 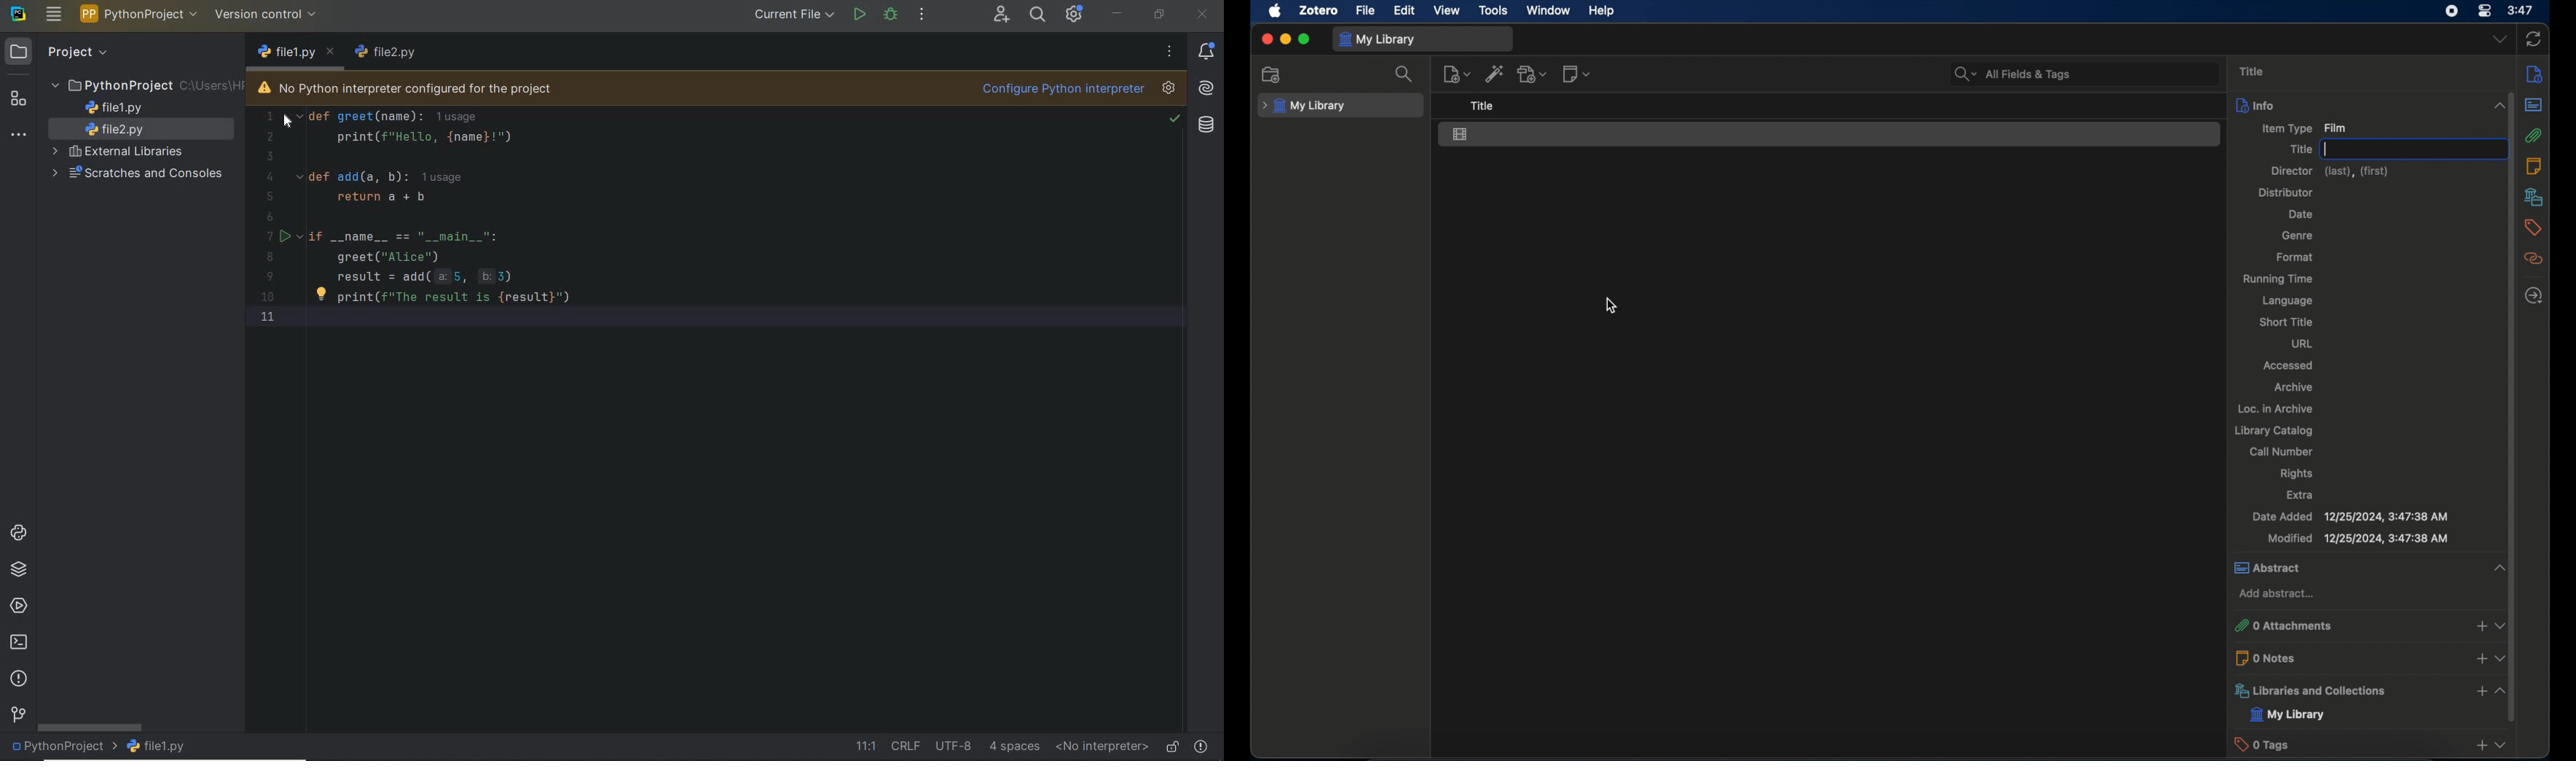 What do you see at coordinates (17, 534) in the screenshot?
I see `python consoles` at bounding box center [17, 534].